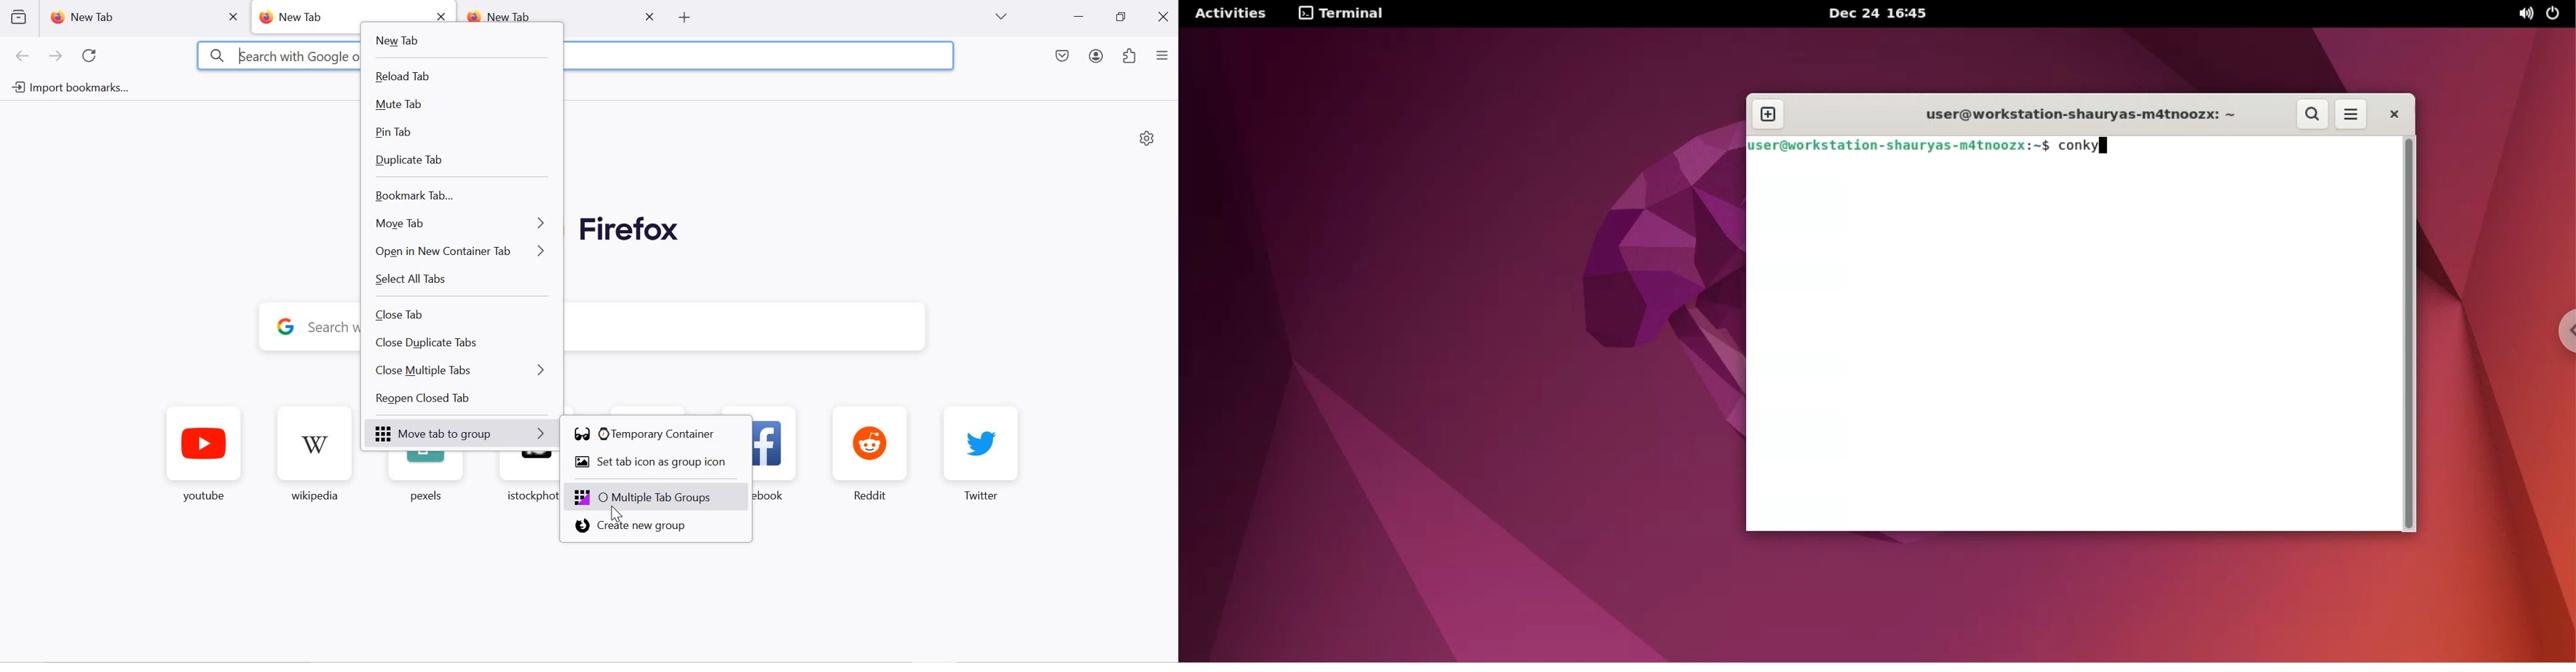 The width and height of the screenshot is (2576, 672). Describe the element at coordinates (300, 17) in the screenshot. I see `new tab` at that location.